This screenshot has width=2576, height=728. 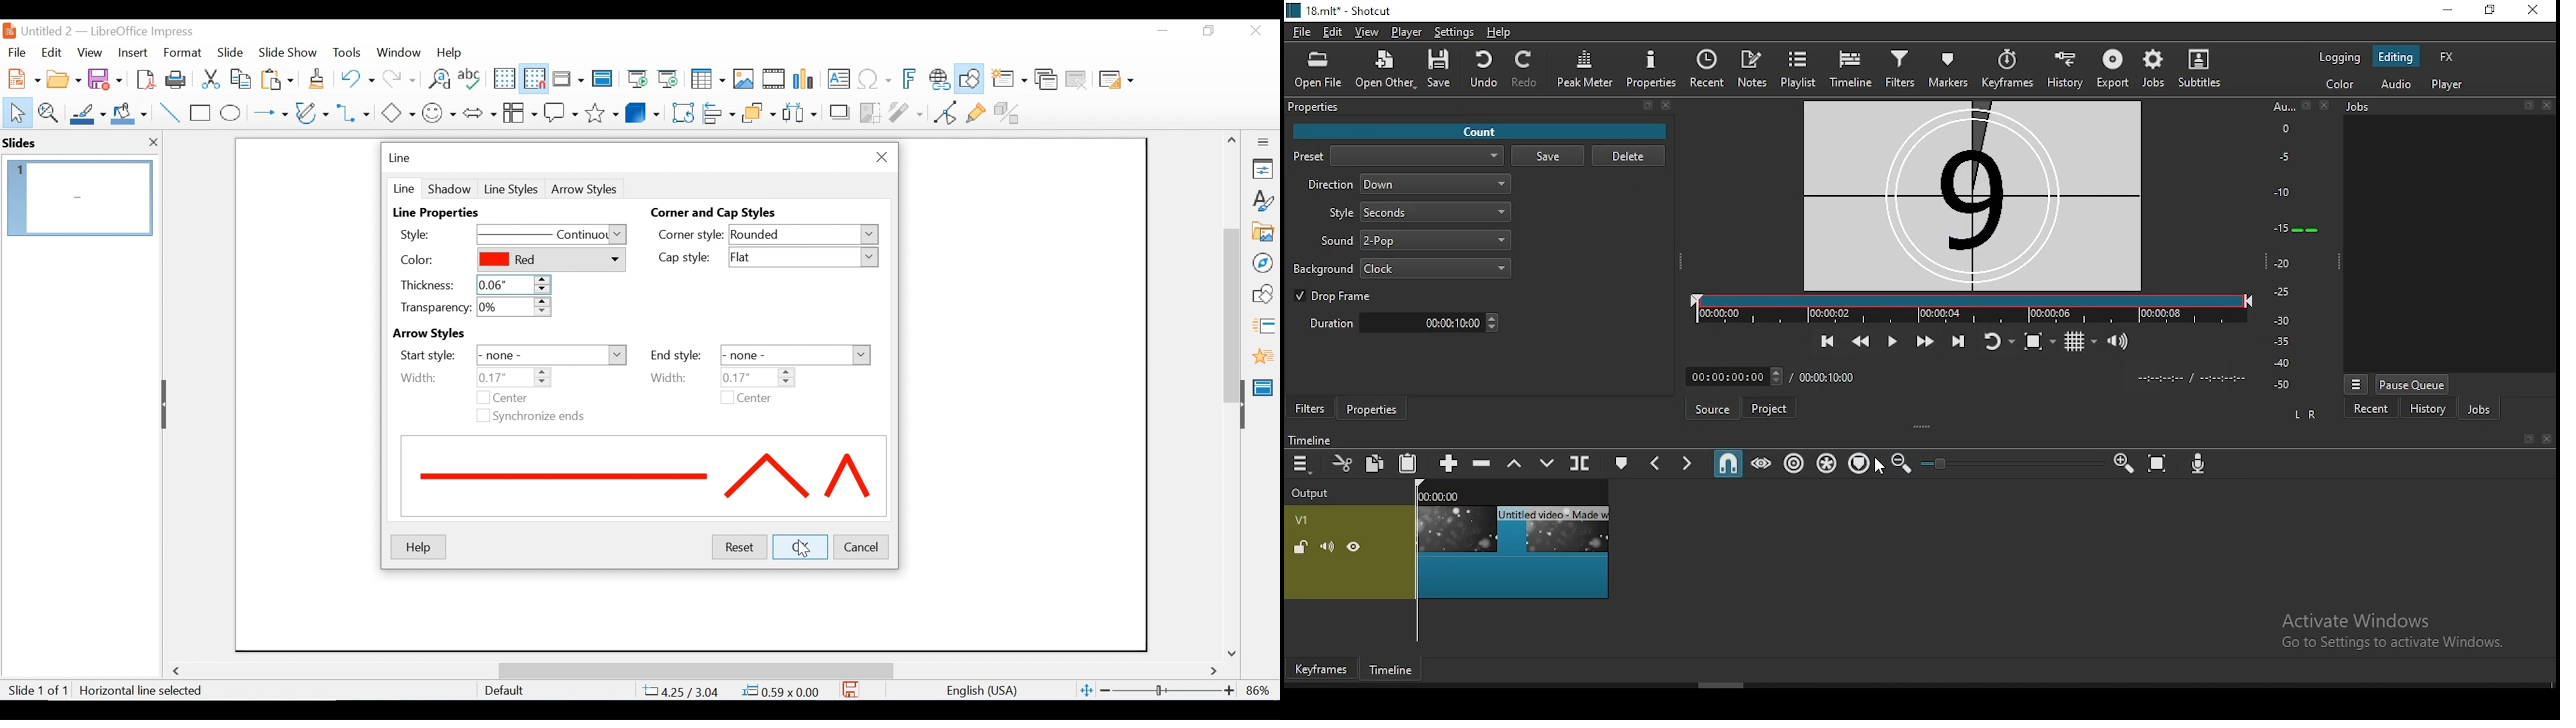 I want to click on Insert Line, so click(x=171, y=113).